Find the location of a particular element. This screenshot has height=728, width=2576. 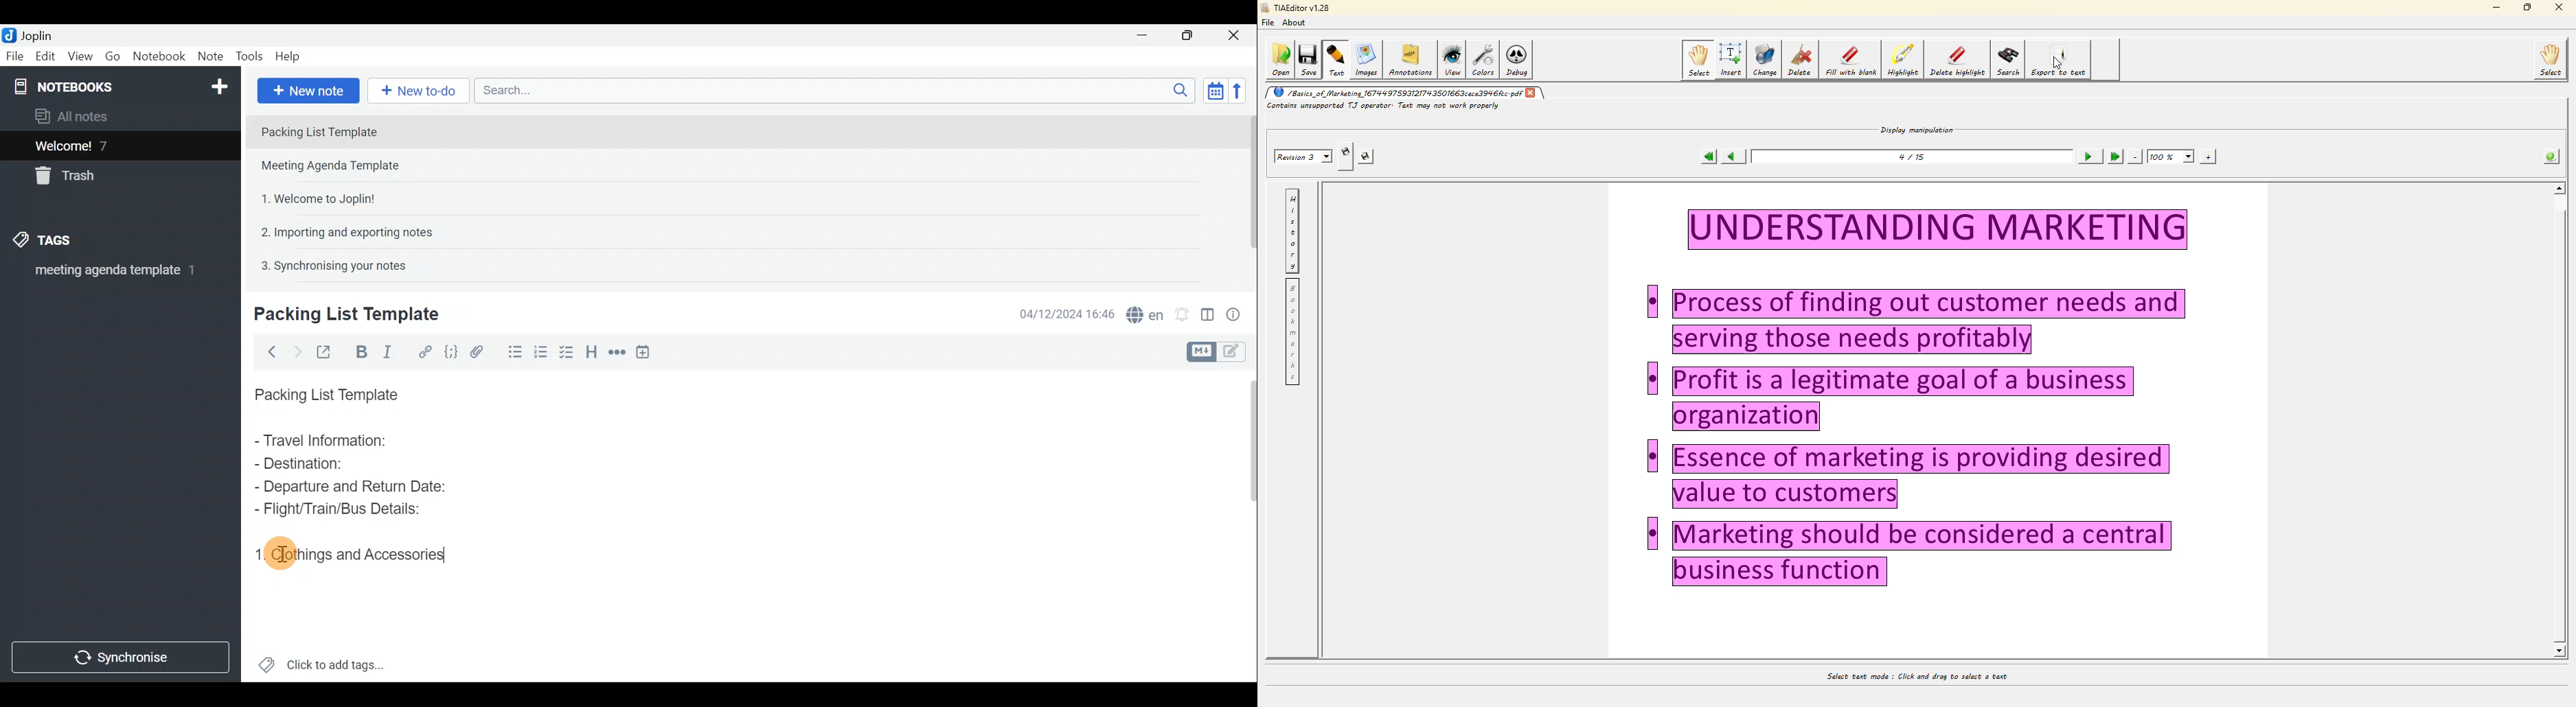

Numbered list is located at coordinates (568, 352).